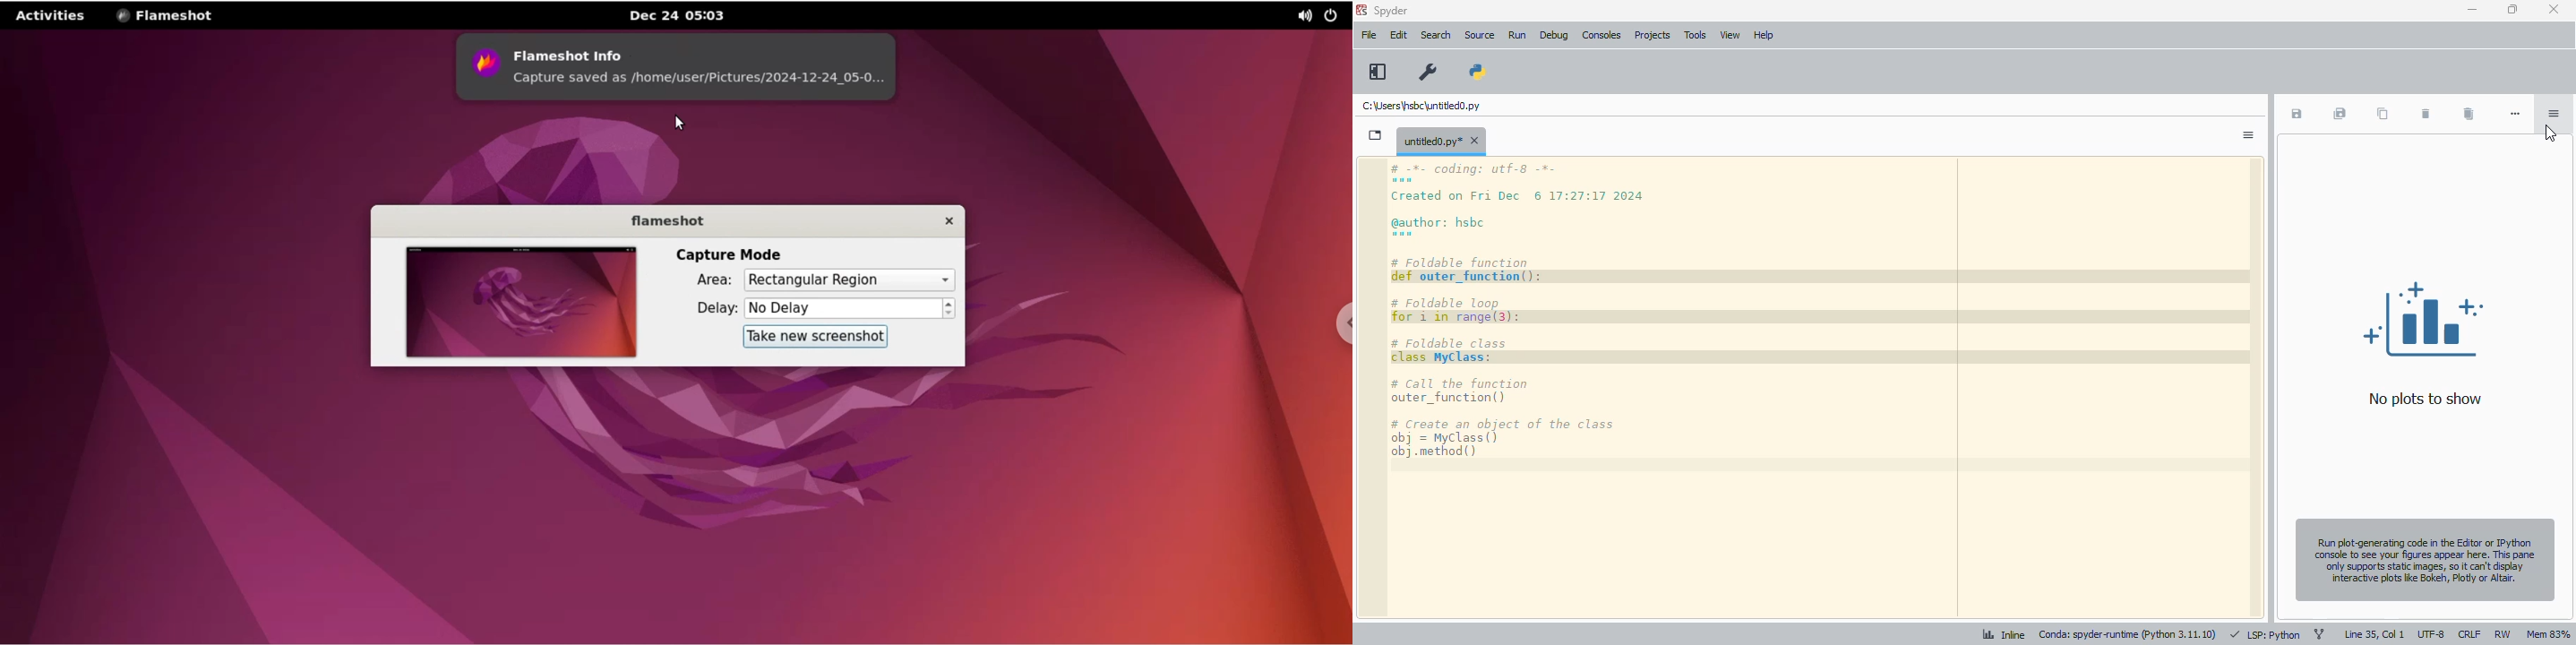 This screenshot has width=2576, height=672. I want to click on copy plot to clipboard as image, so click(2381, 114).